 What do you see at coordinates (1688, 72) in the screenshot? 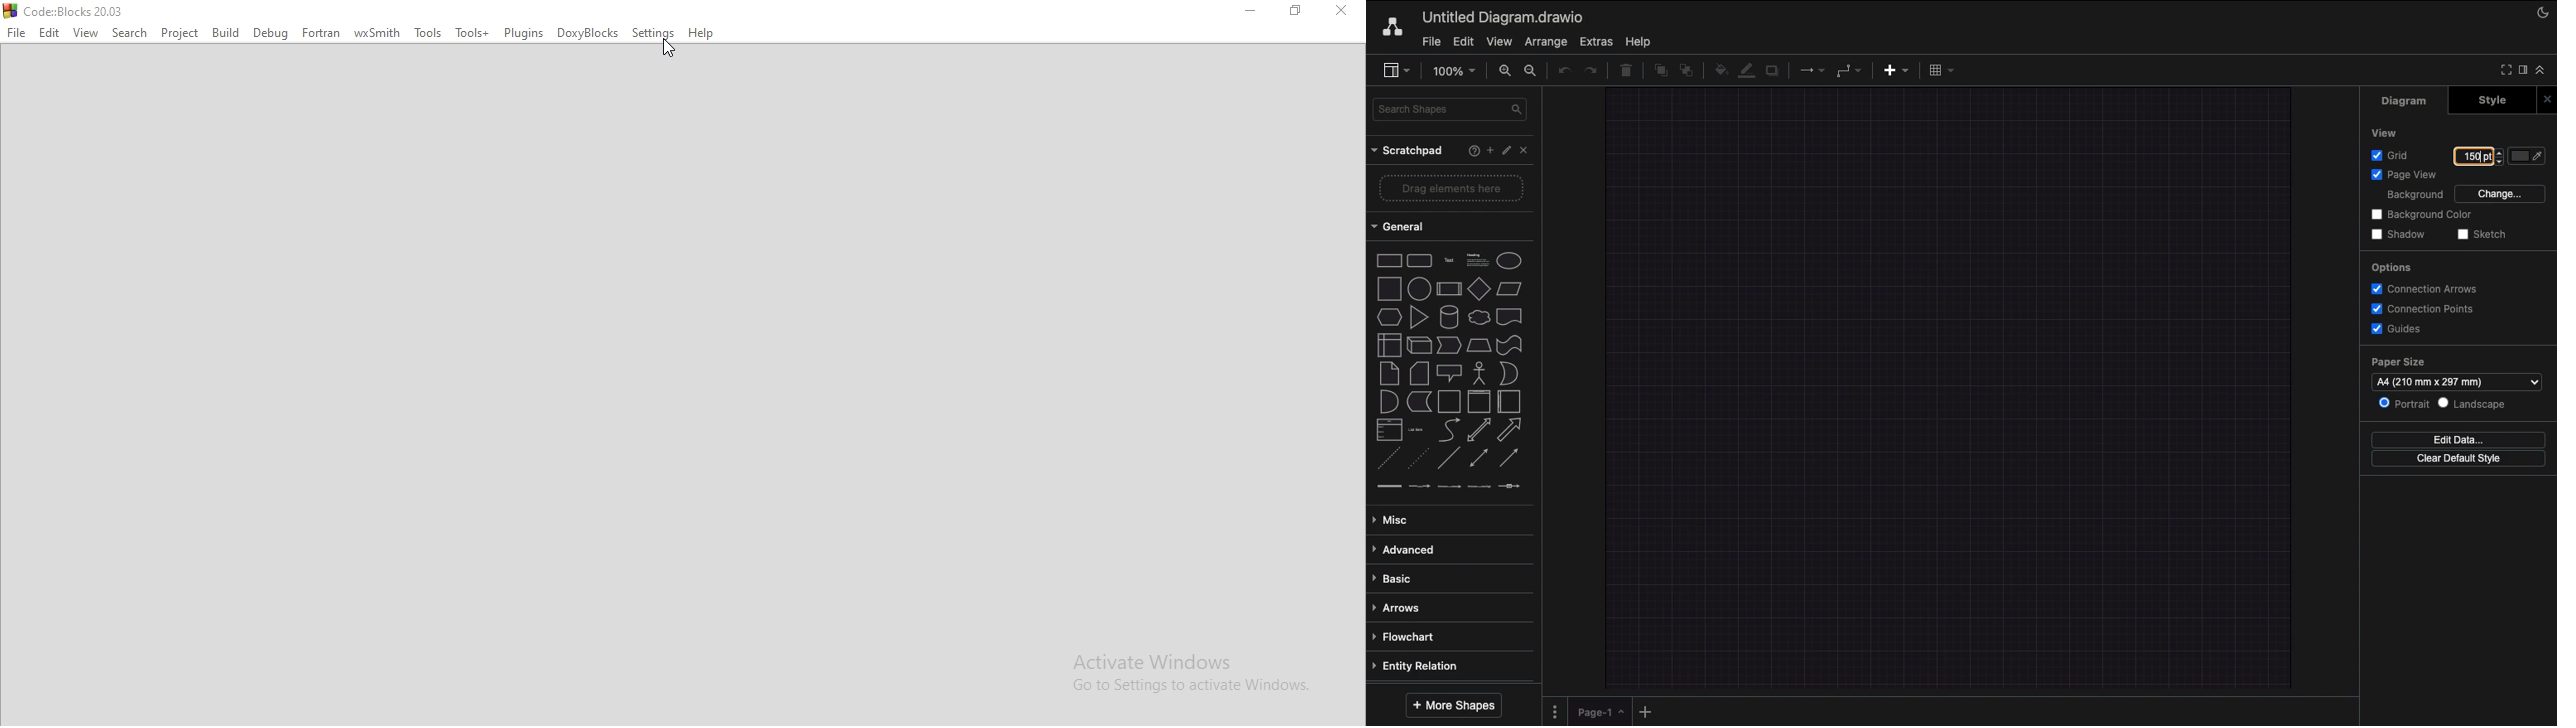
I see `Move to back` at bounding box center [1688, 72].